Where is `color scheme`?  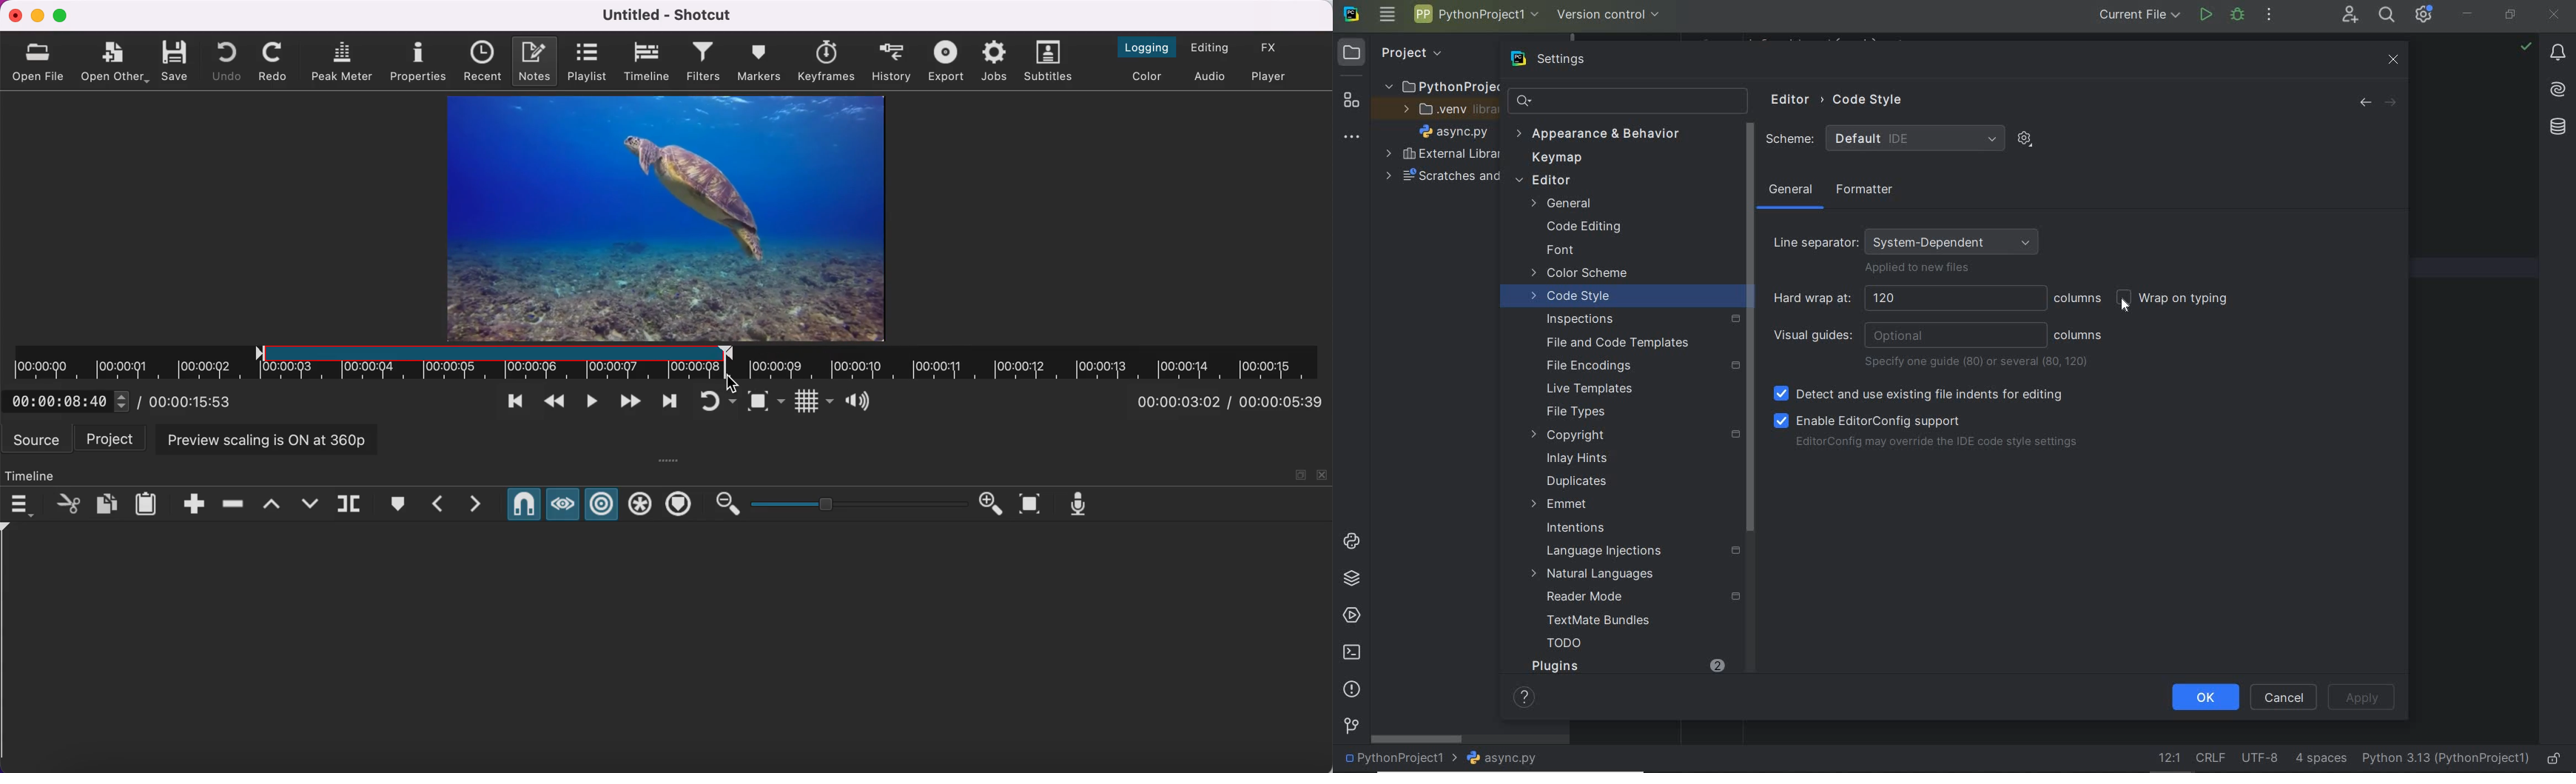 color scheme is located at coordinates (1581, 275).